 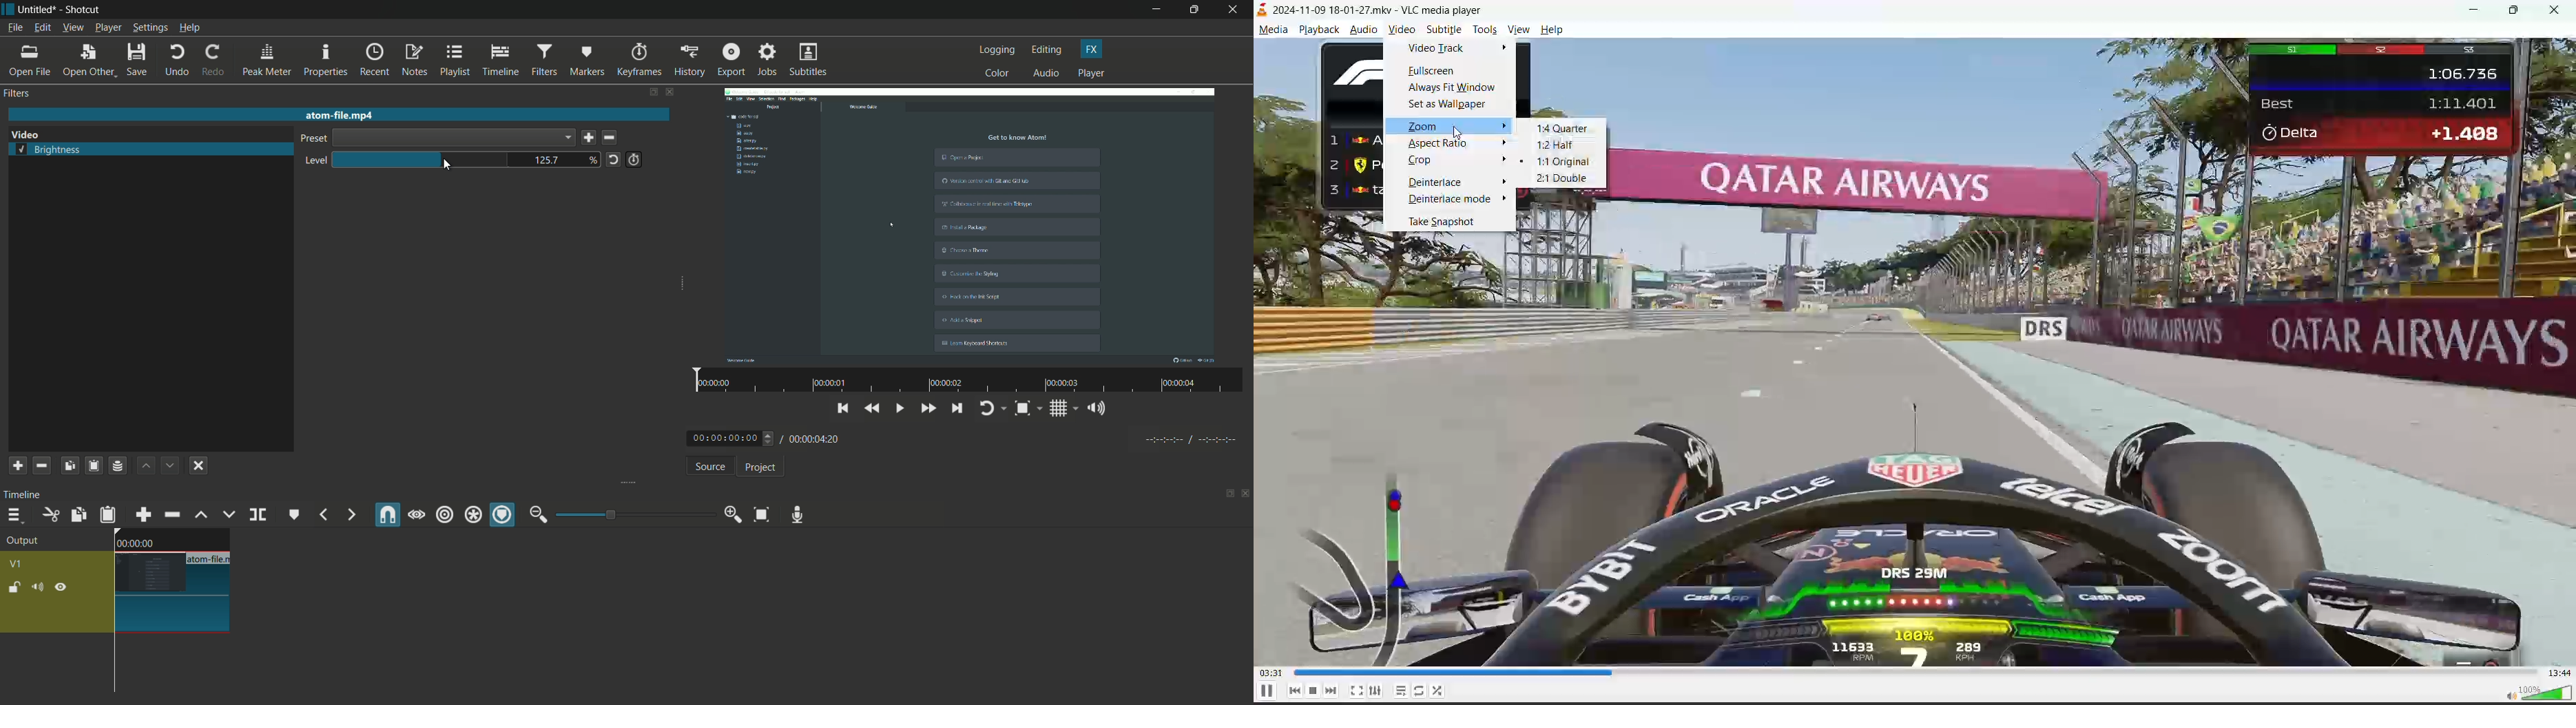 I want to click on hide, so click(x=61, y=588).